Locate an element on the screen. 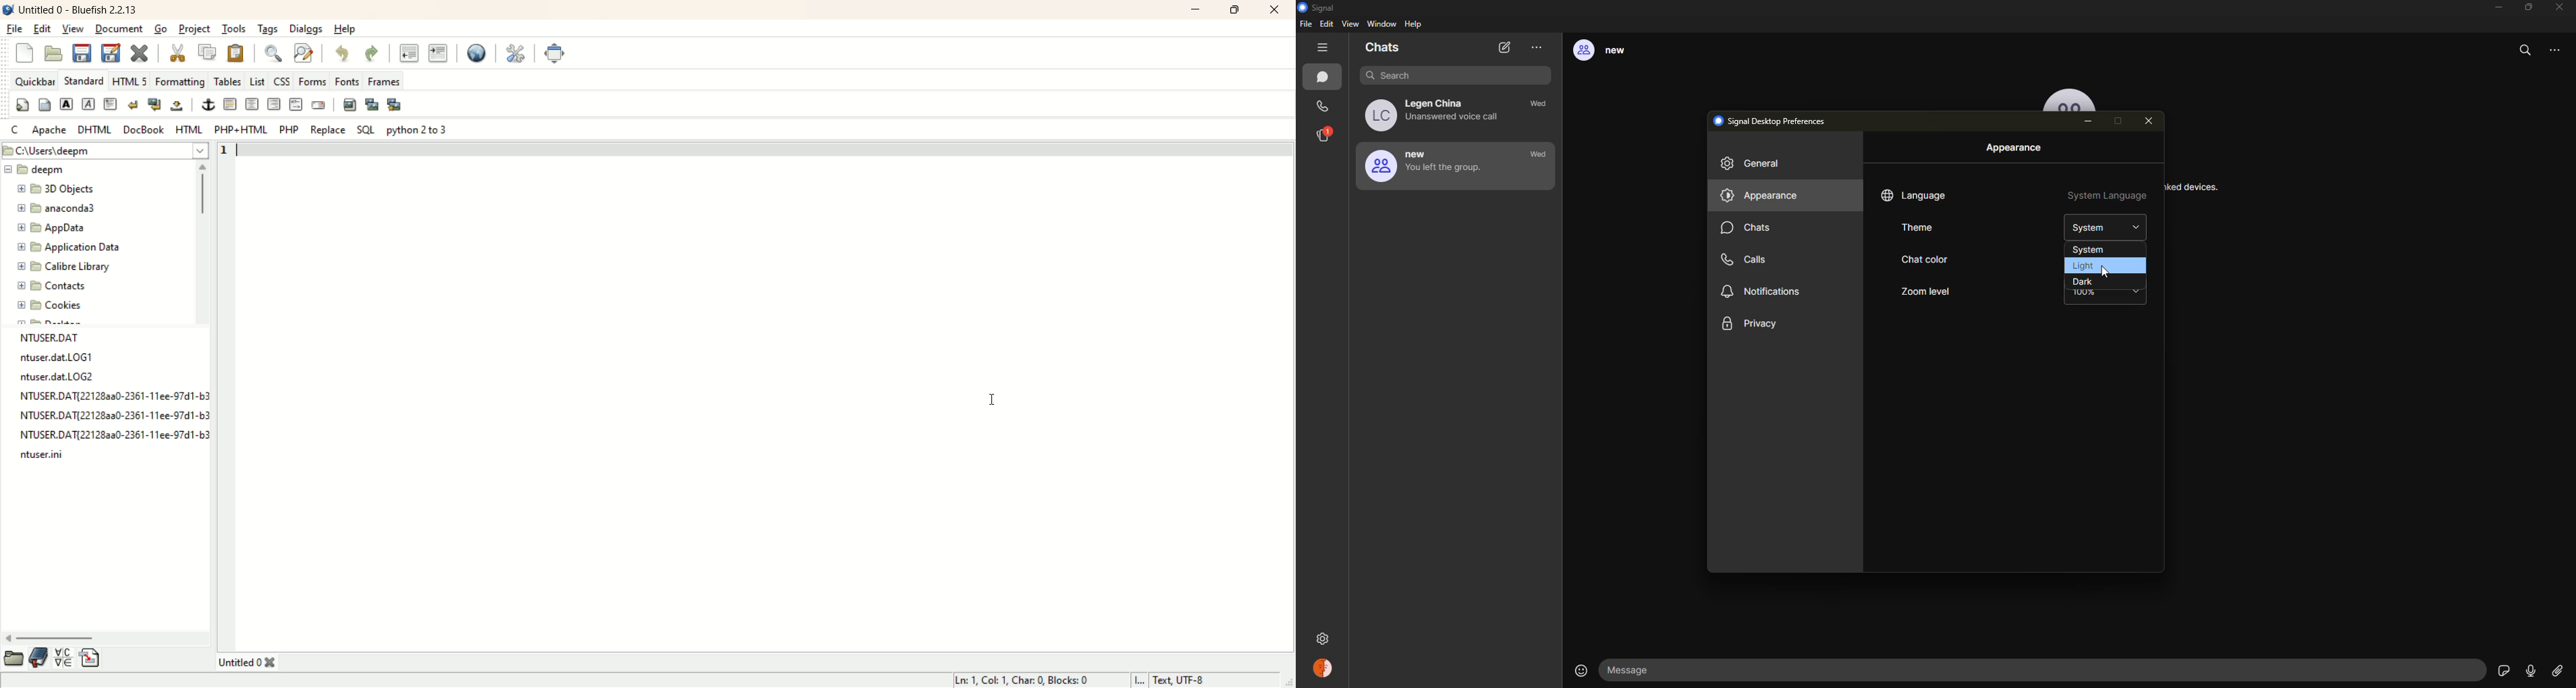 This screenshot has width=2576, height=700. C is located at coordinates (16, 130).